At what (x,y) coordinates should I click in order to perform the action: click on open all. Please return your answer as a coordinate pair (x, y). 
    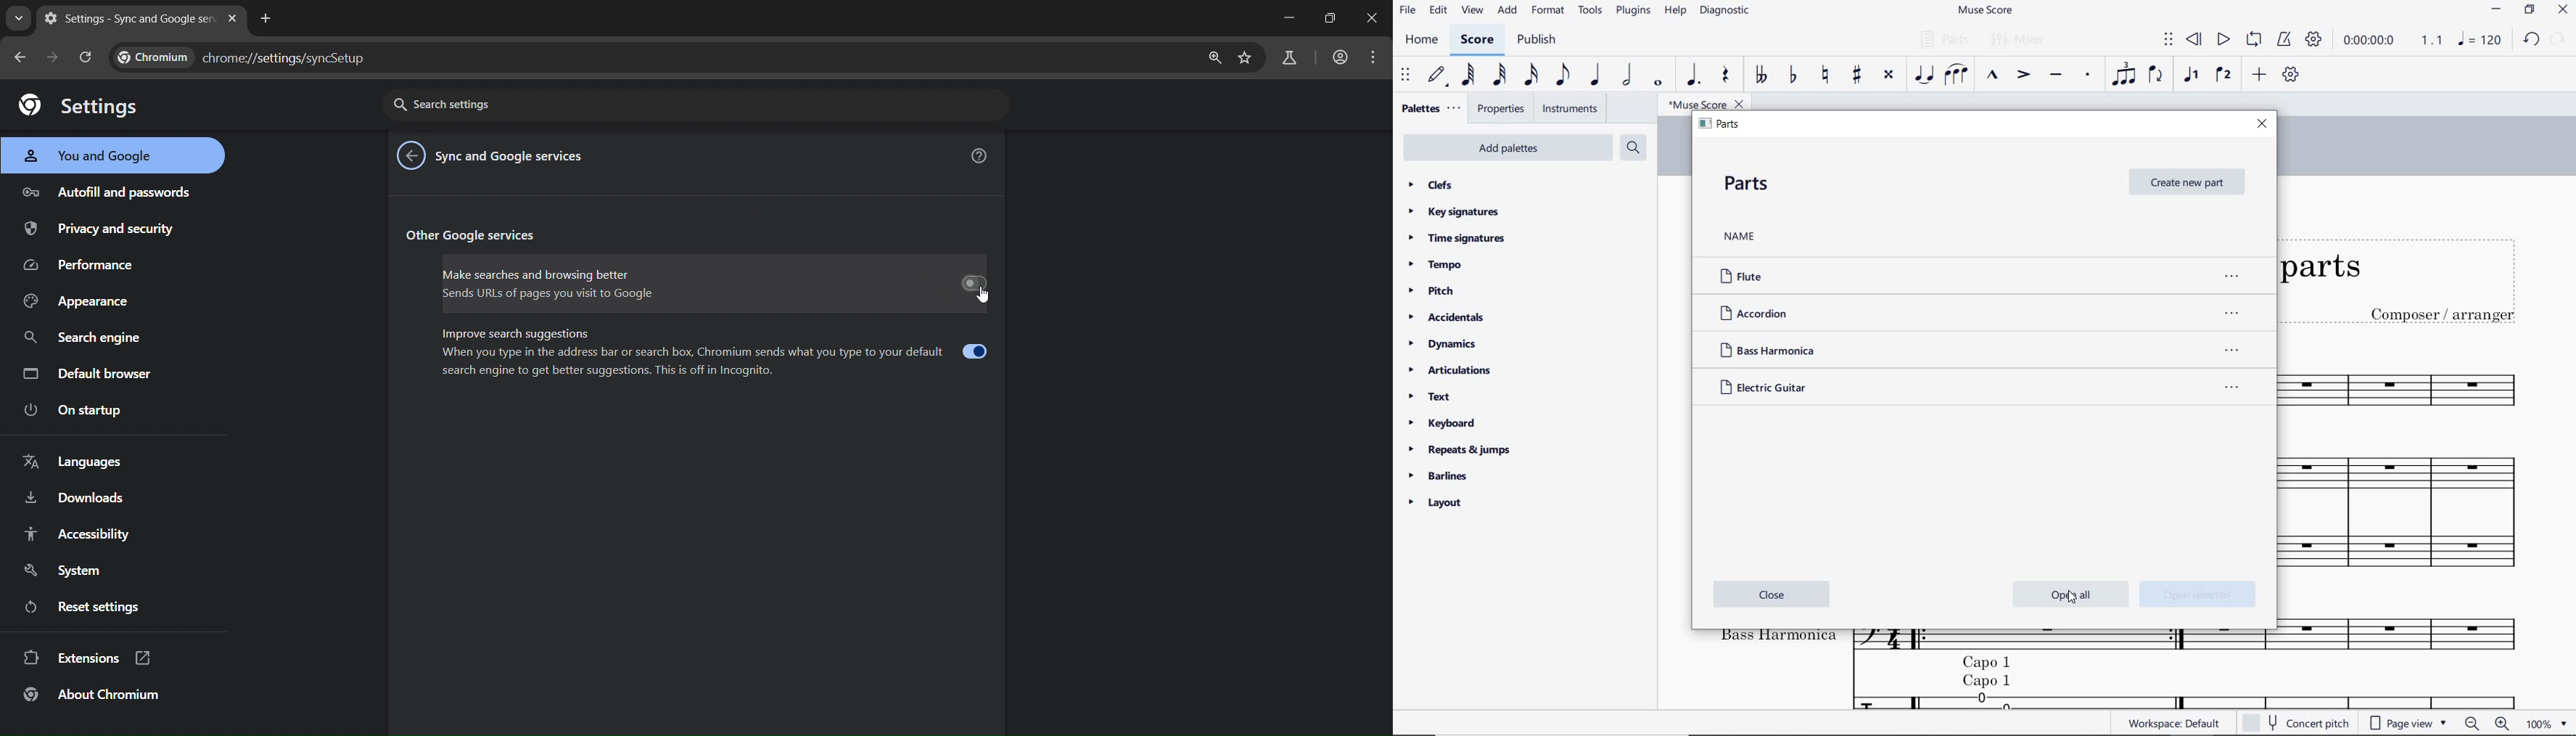
    Looking at the image, I should click on (2071, 594).